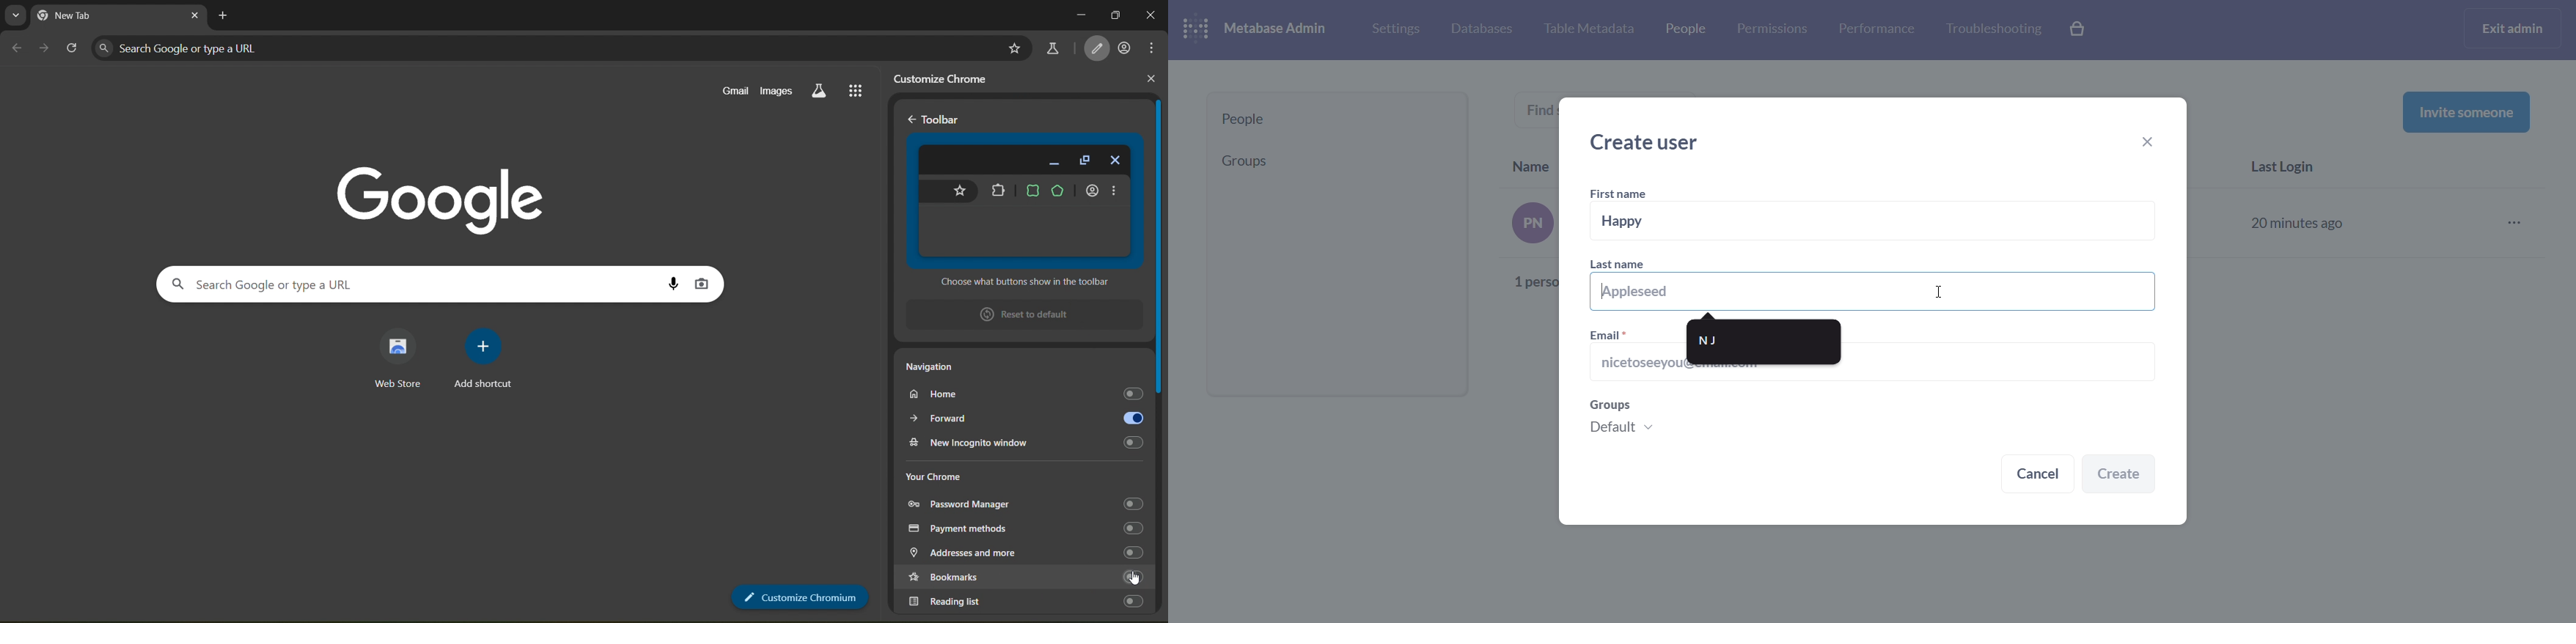  Describe the element at coordinates (1337, 119) in the screenshot. I see `people` at that location.